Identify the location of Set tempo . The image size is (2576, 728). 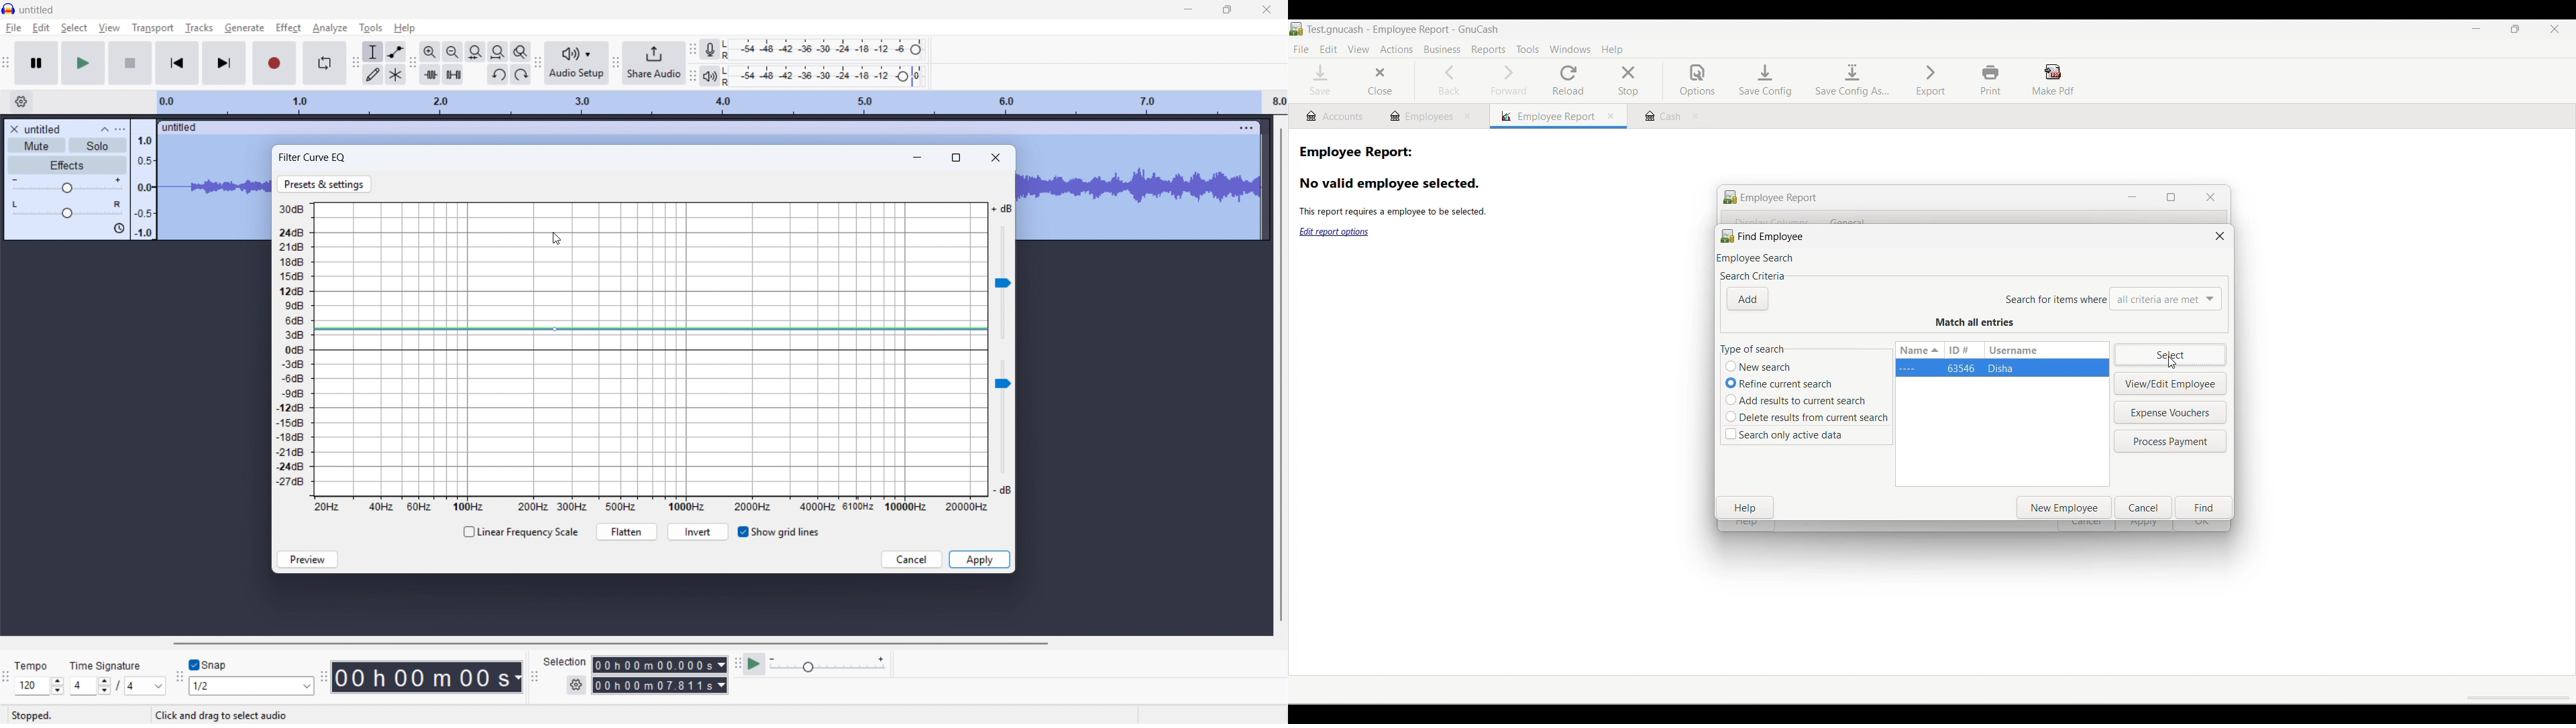
(38, 686).